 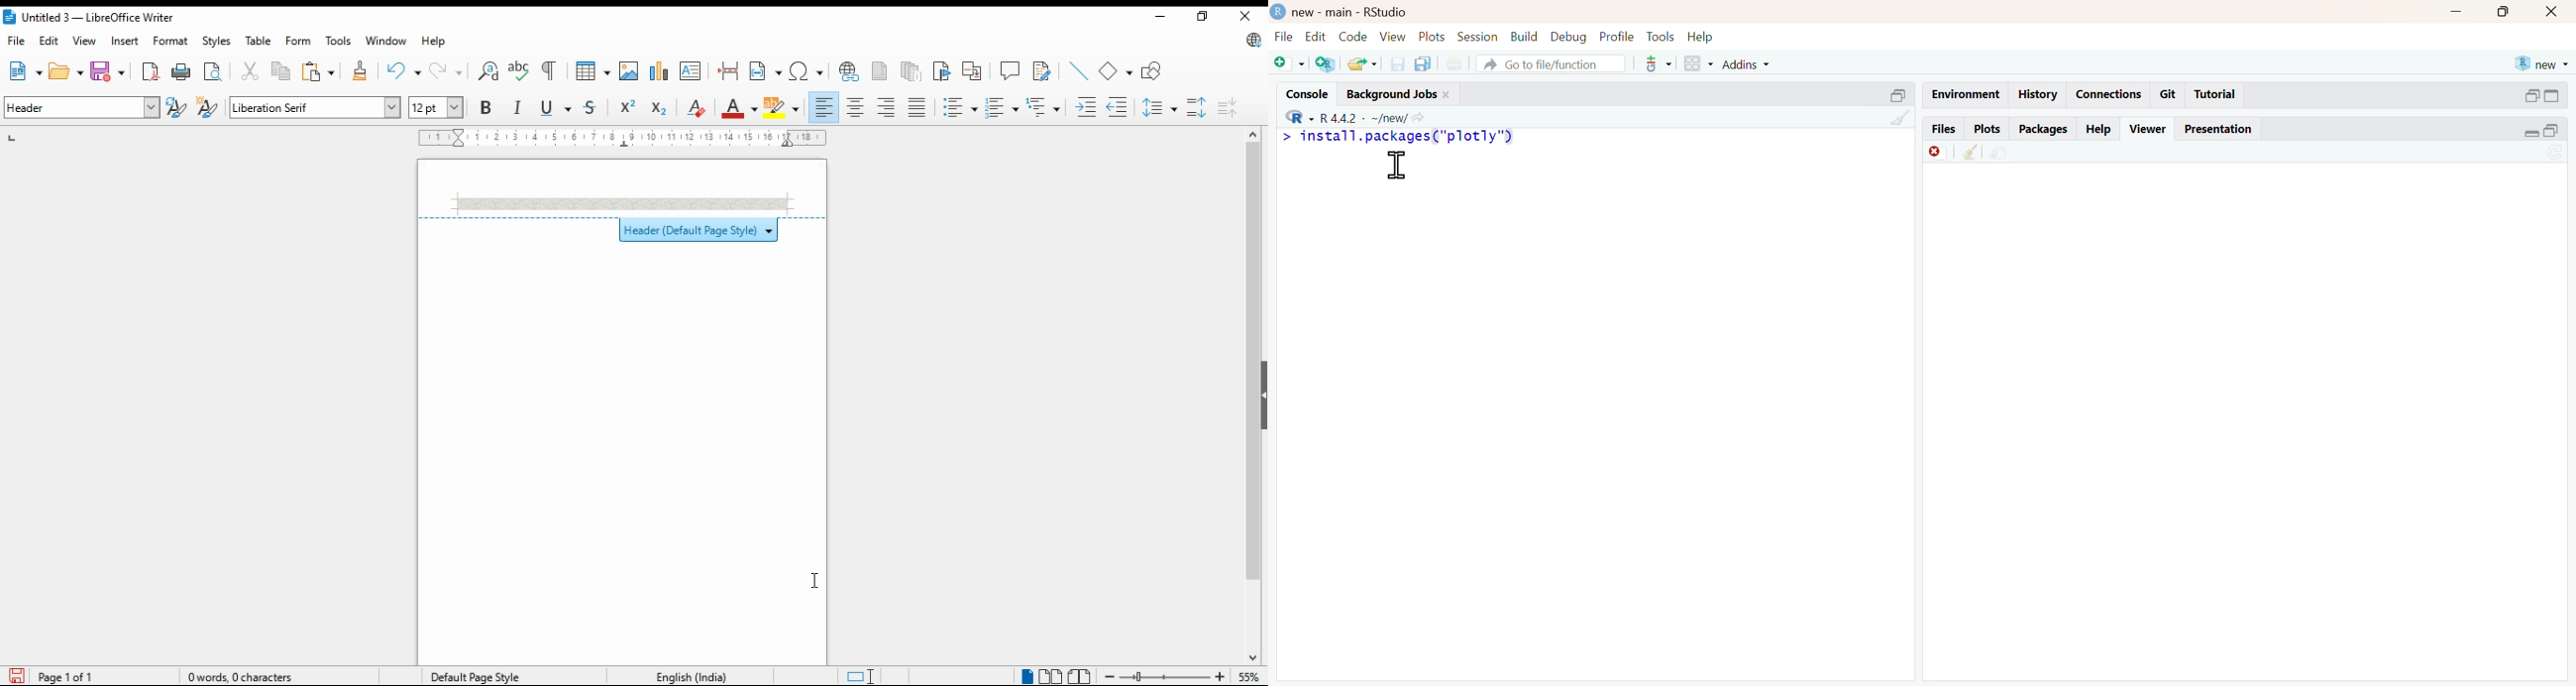 I want to click on decrease paragraph spacing, so click(x=1228, y=107).